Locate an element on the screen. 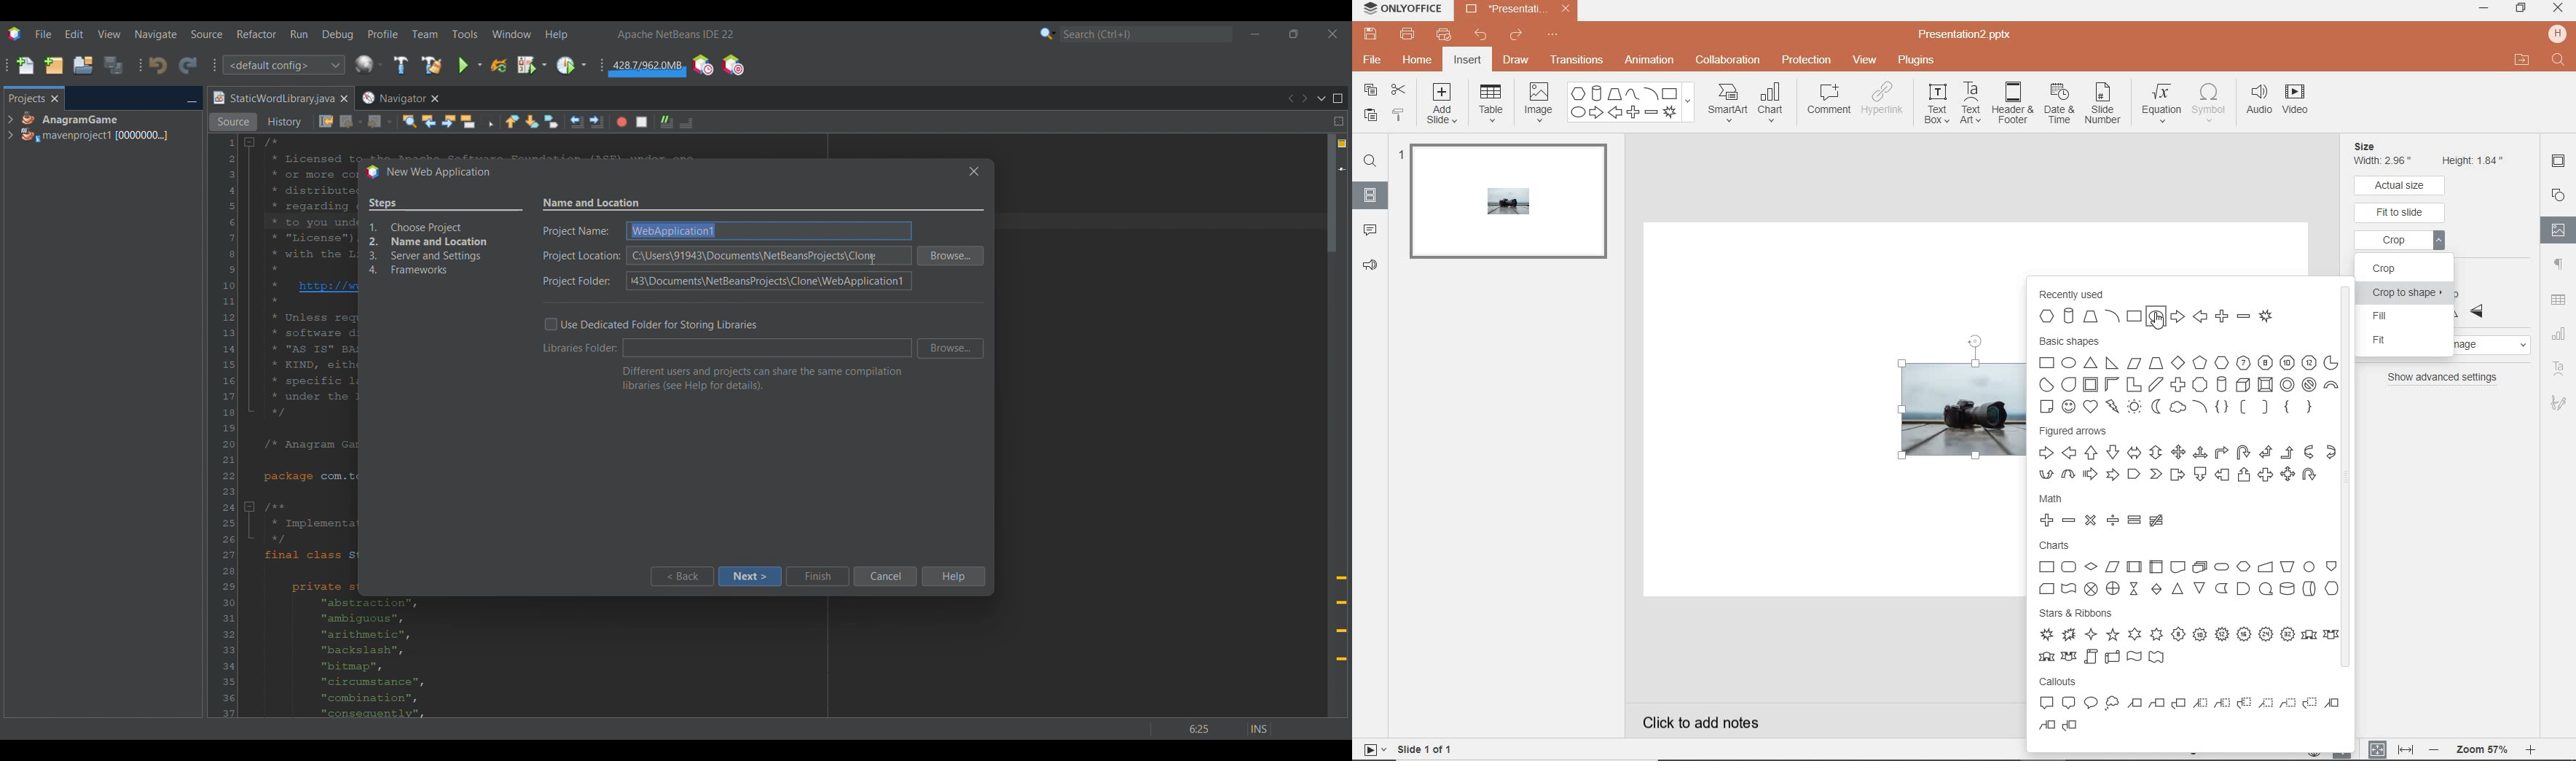  fit is located at coordinates (2415, 341).